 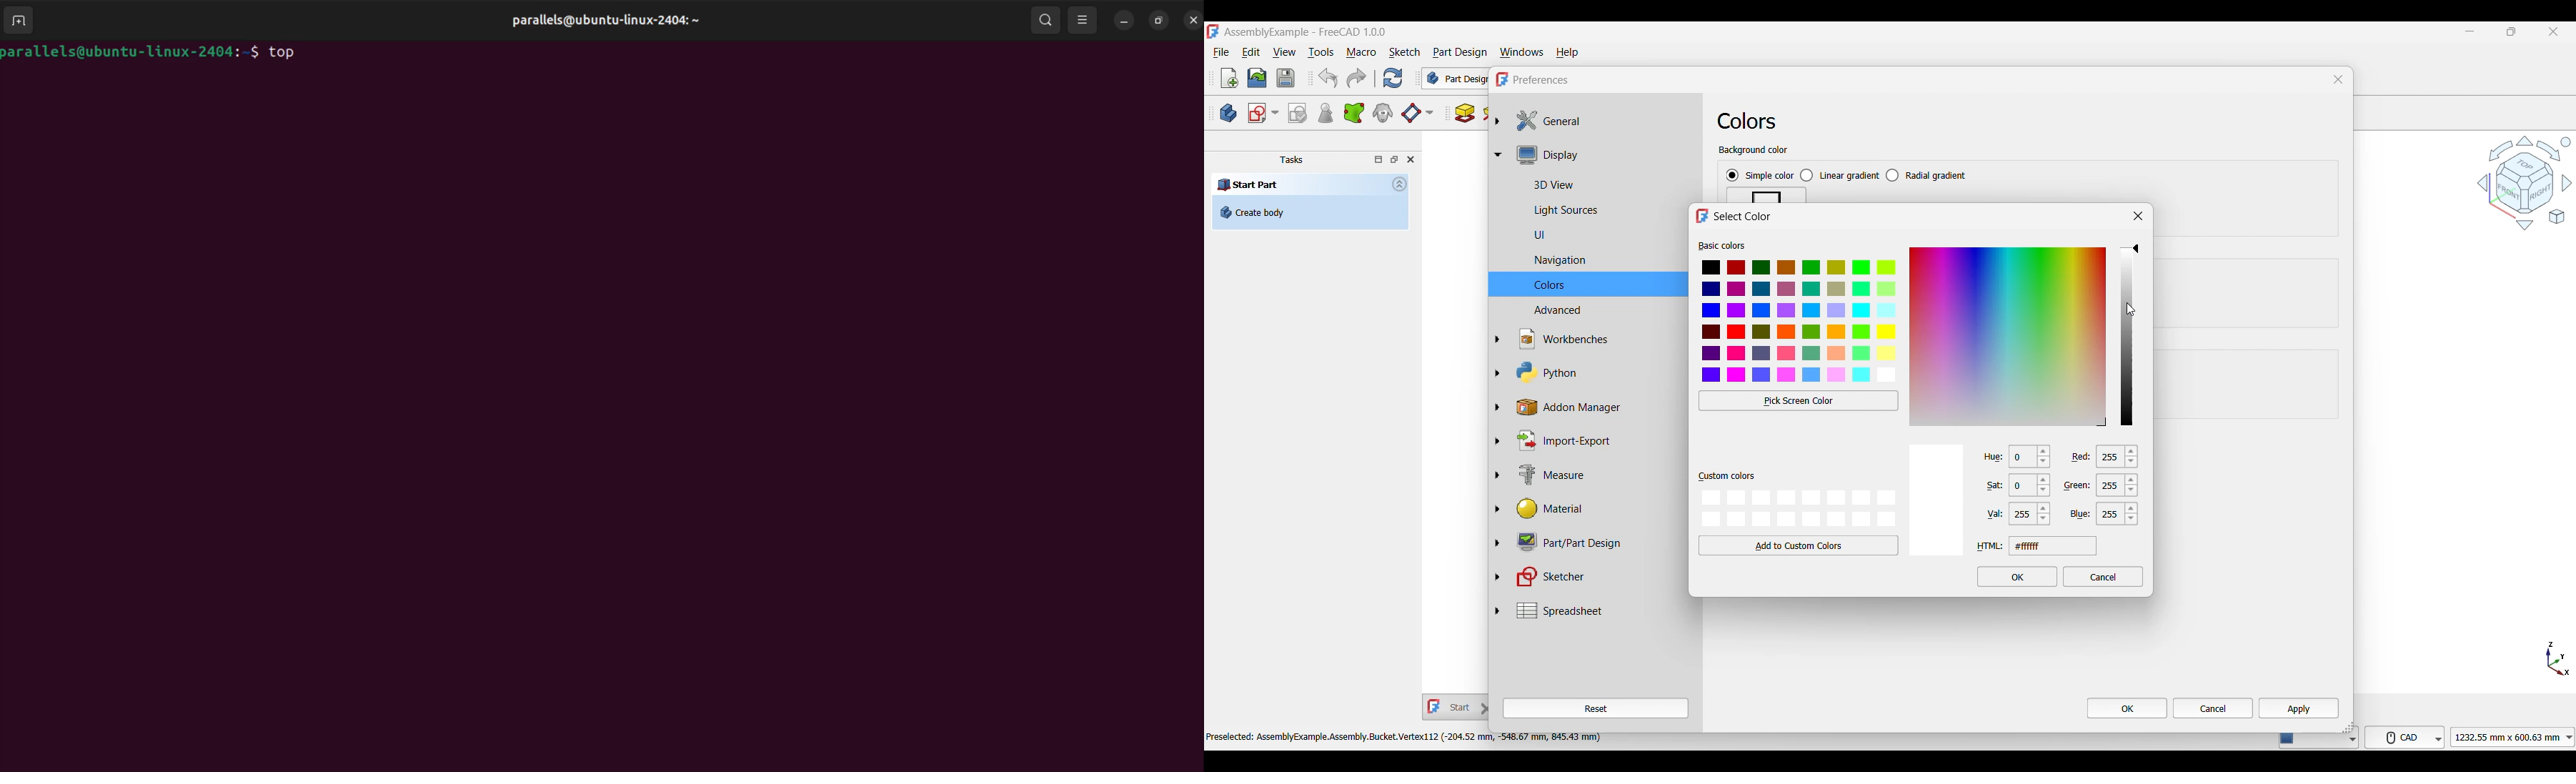 I want to click on Tools menu, so click(x=1321, y=52).